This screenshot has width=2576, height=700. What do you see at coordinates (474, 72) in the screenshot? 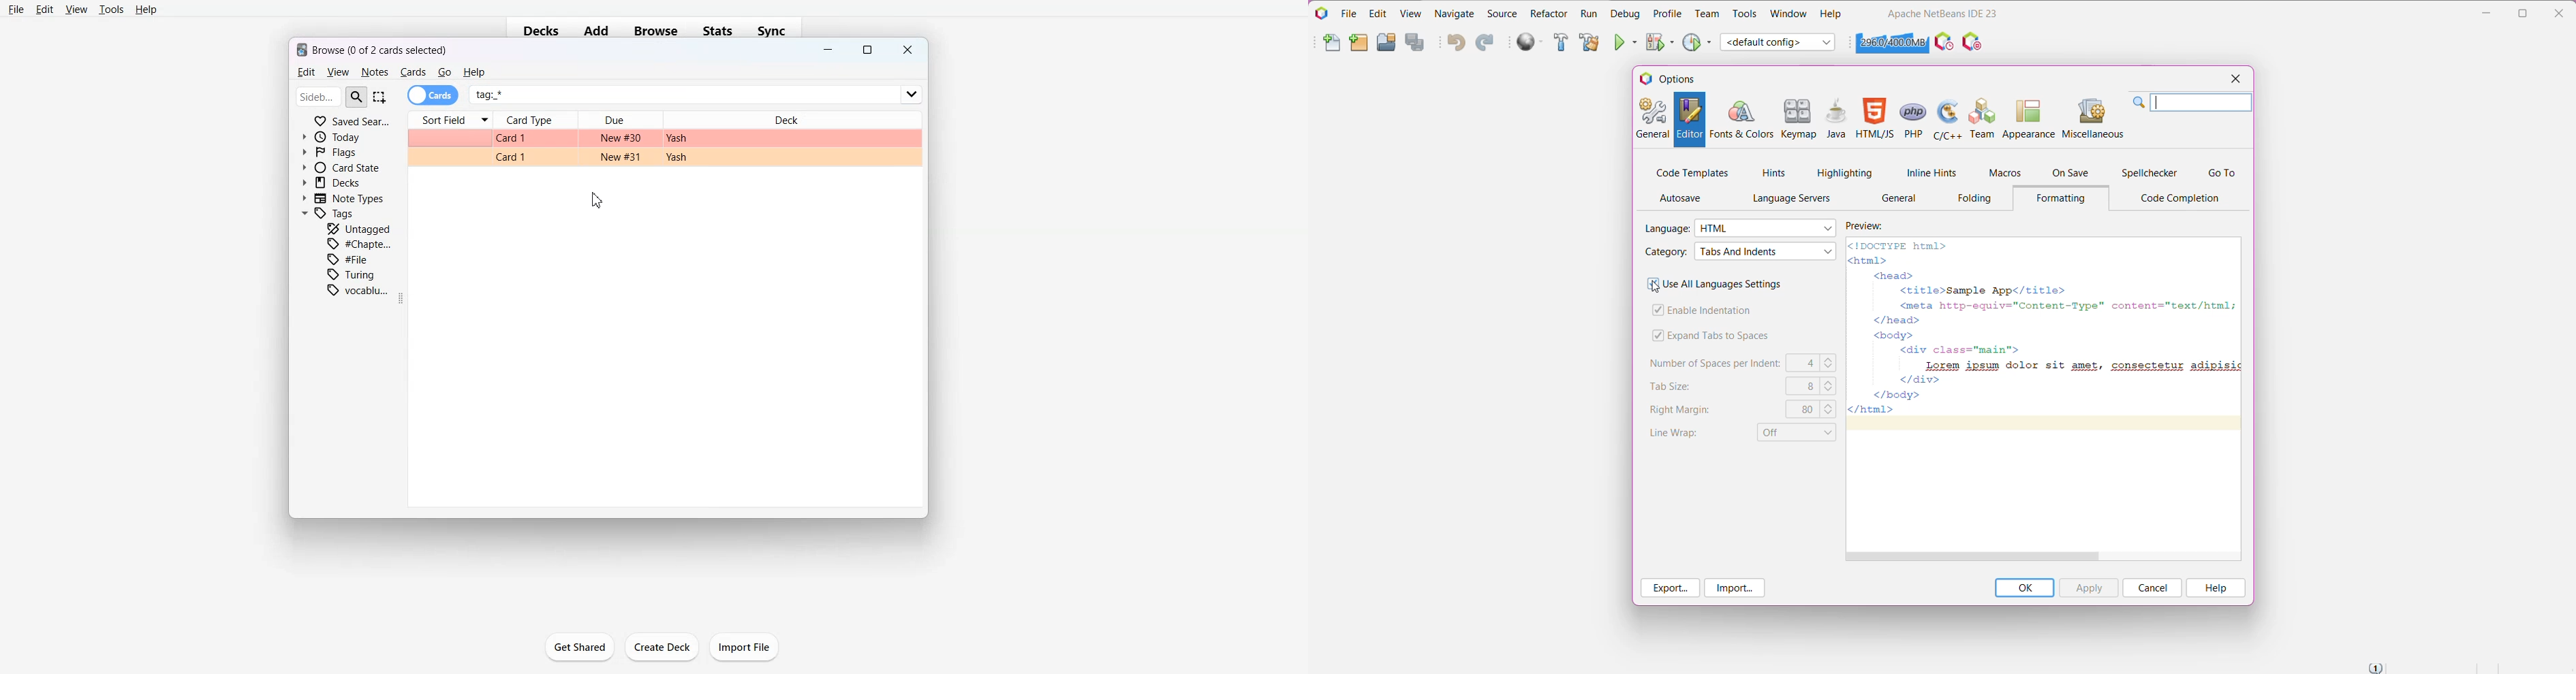
I see `He` at bounding box center [474, 72].